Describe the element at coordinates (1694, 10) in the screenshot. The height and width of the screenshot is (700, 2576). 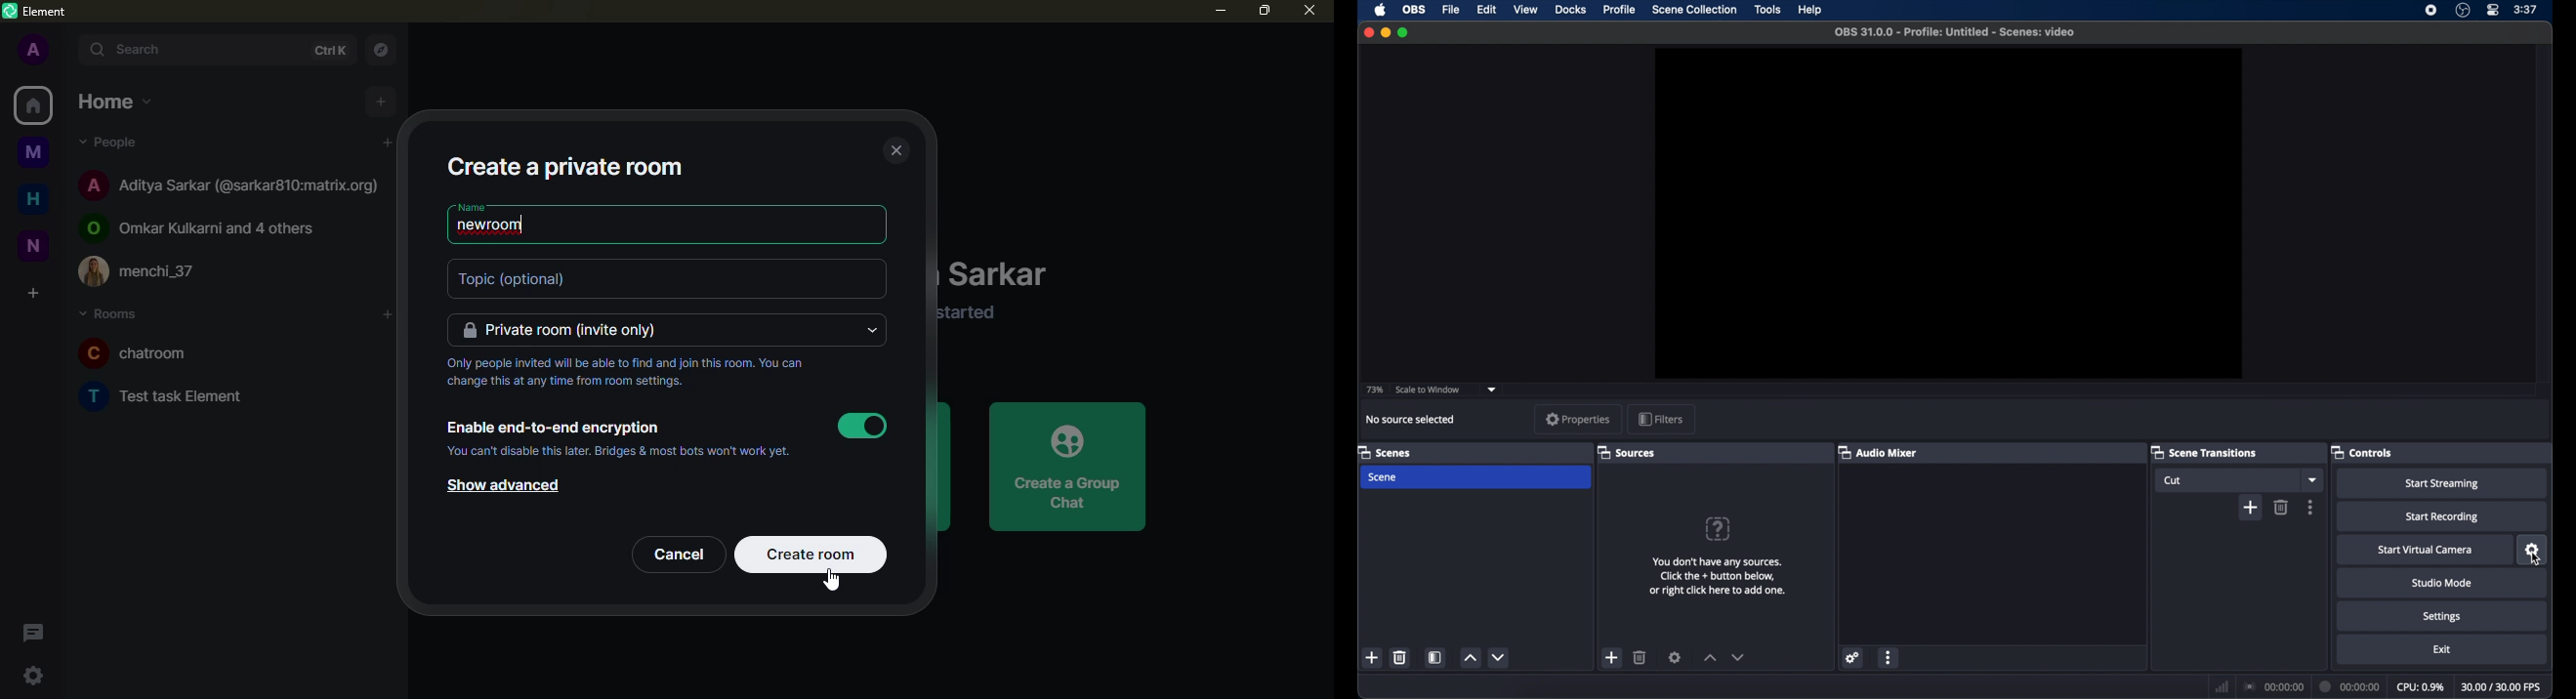
I see `scene collection` at that location.